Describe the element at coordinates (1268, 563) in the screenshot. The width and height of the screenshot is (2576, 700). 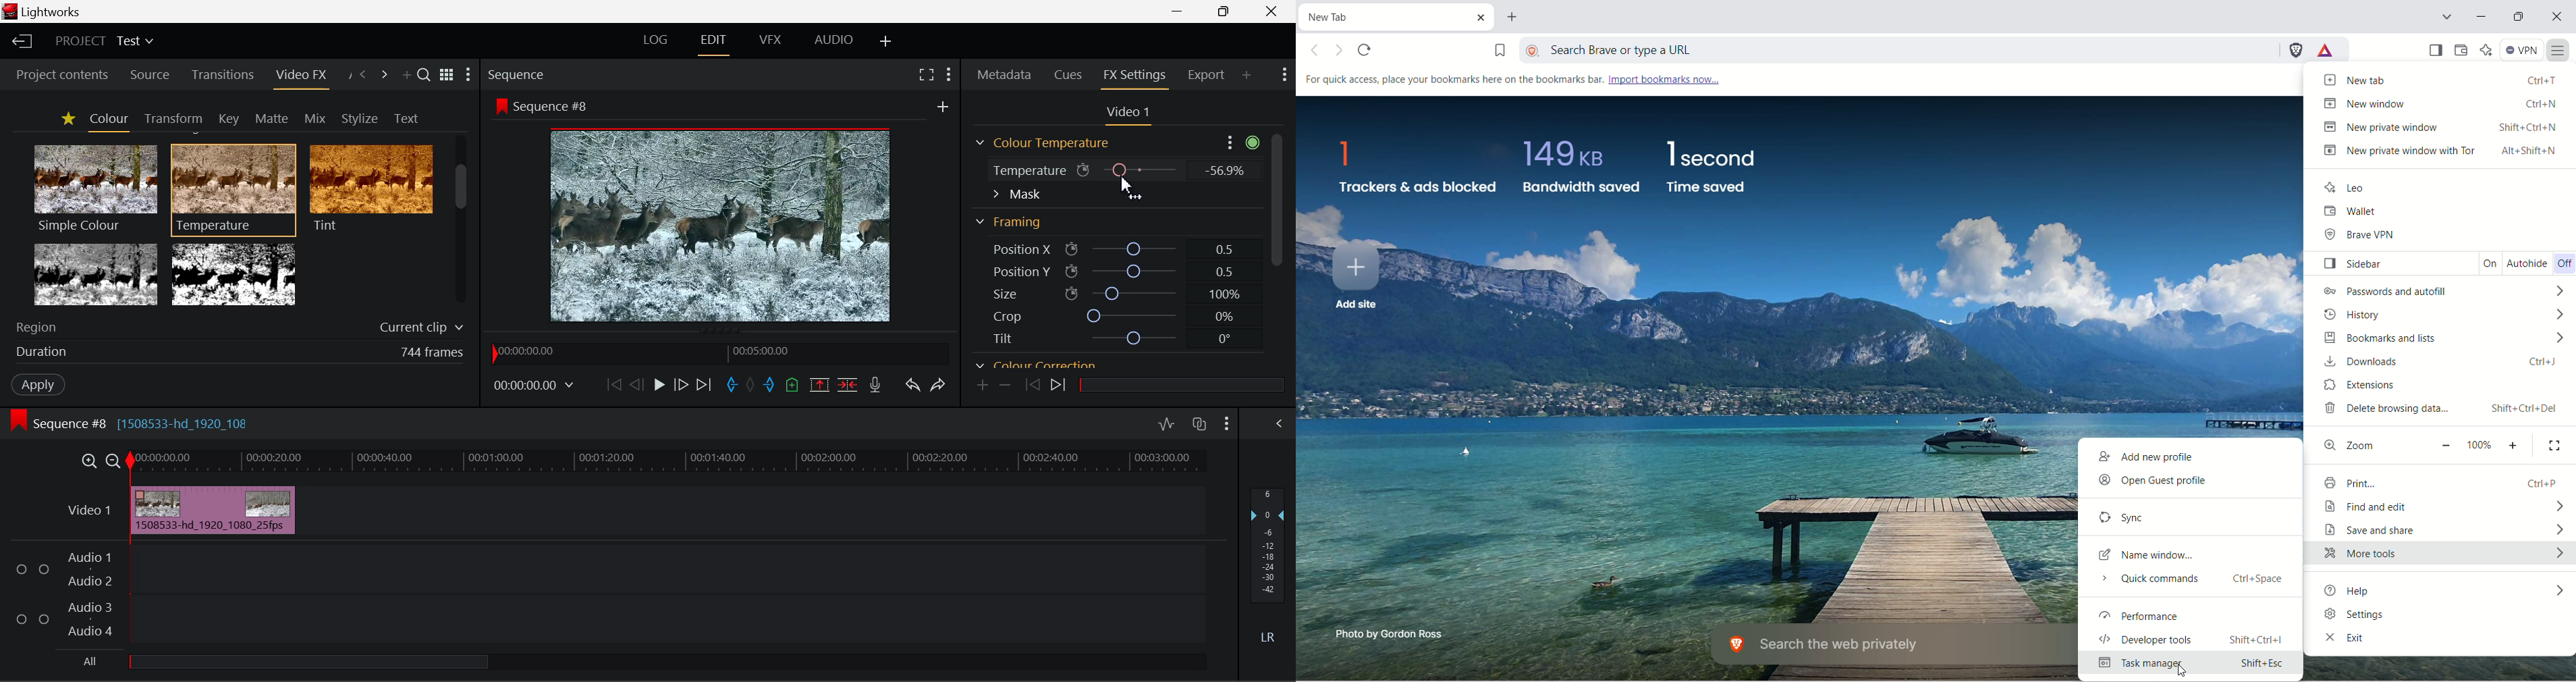
I see `Decibel Level` at that location.